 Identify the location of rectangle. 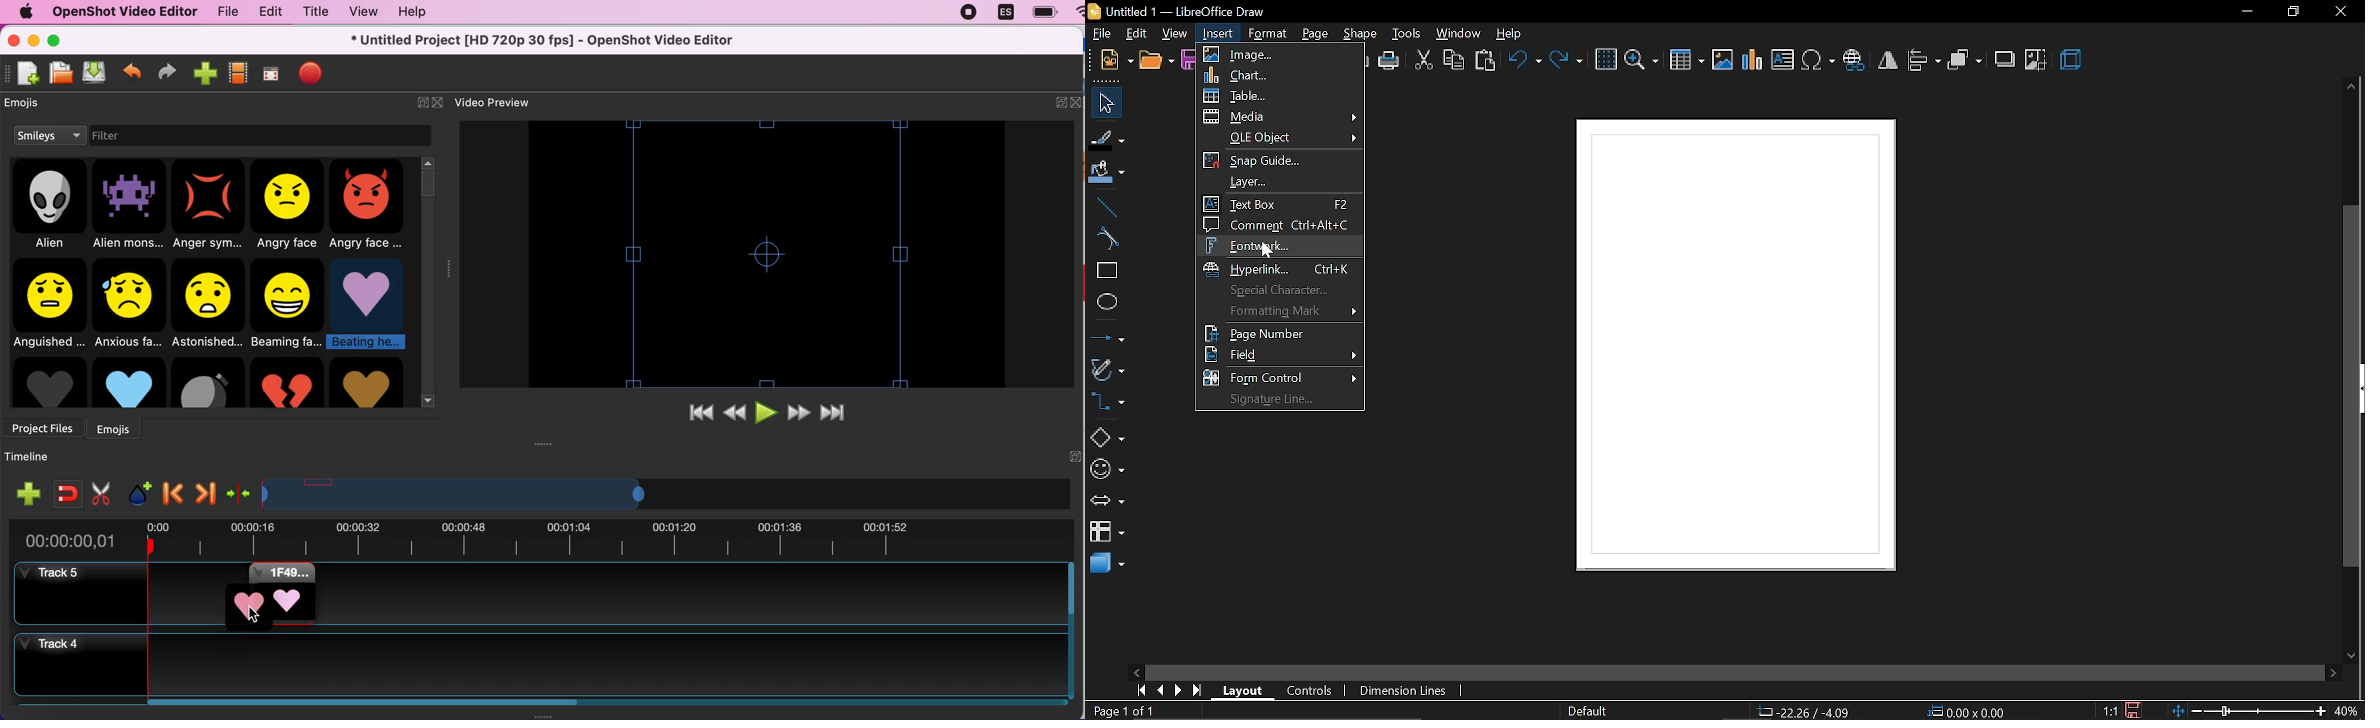
(1104, 272).